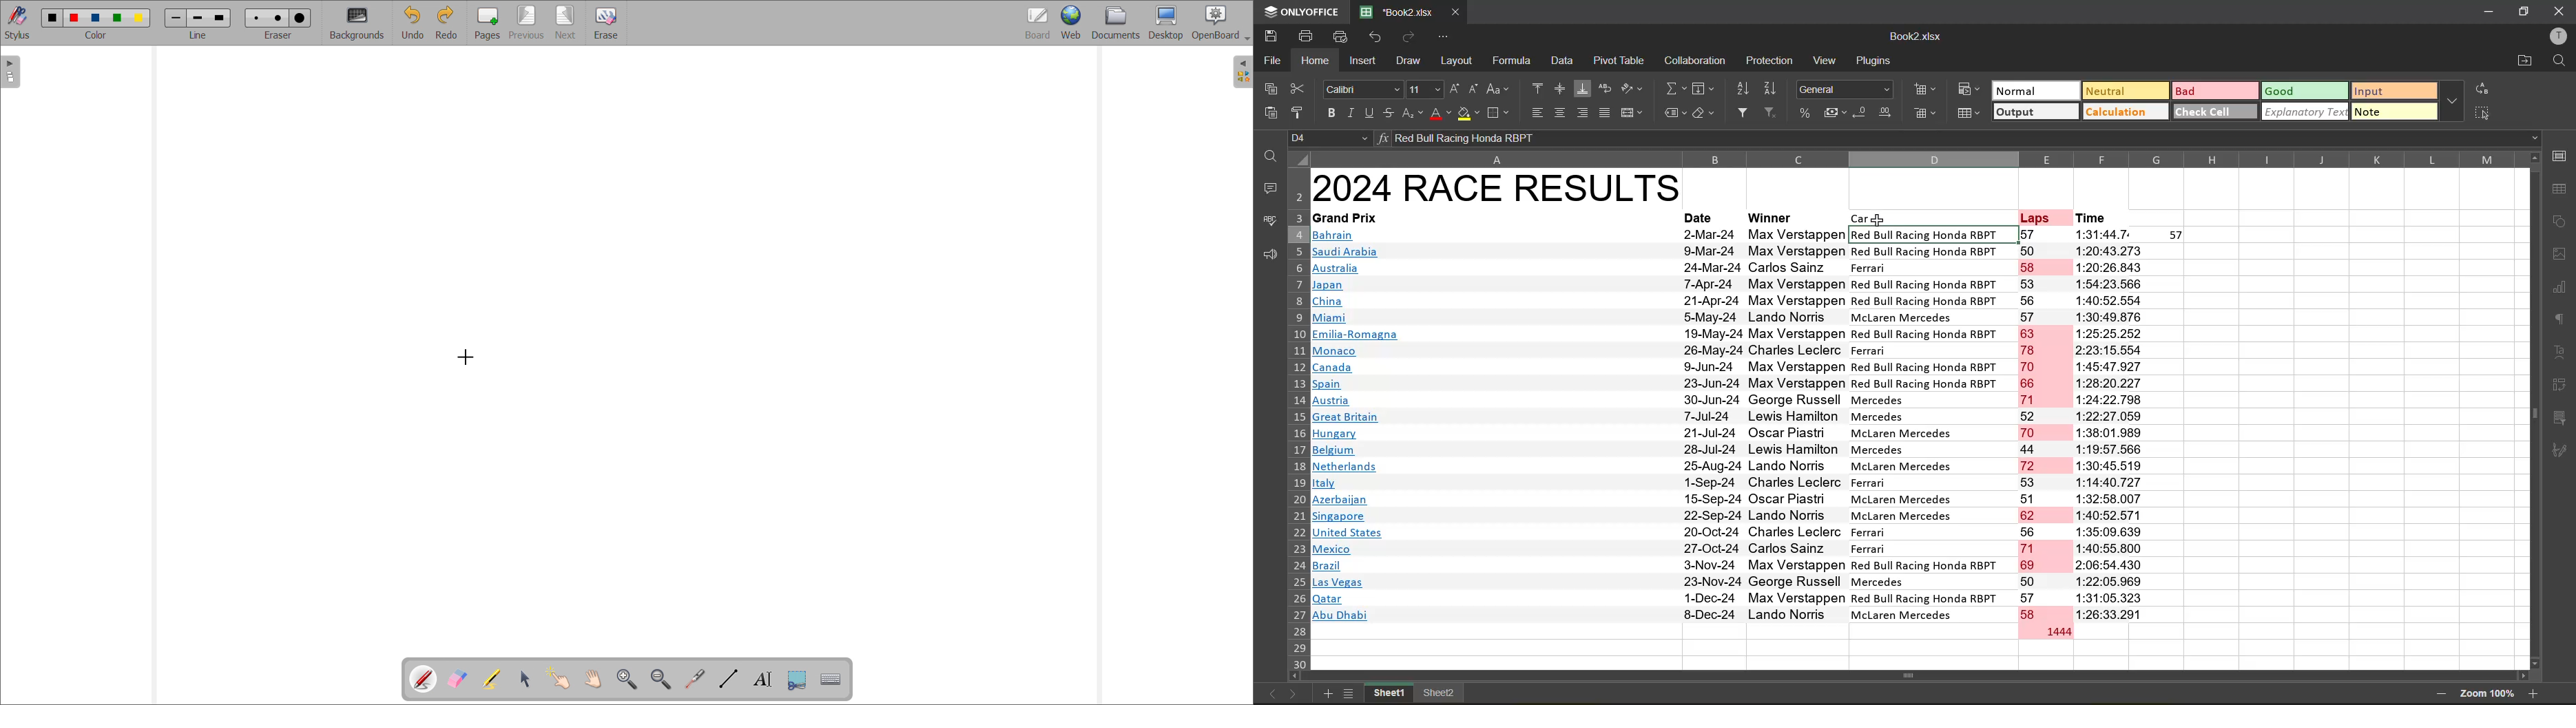 Image resolution: width=2576 pixels, height=728 pixels. Describe the element at coordinates (1297, 158) in the screenshot. I see `Select all` at that location.